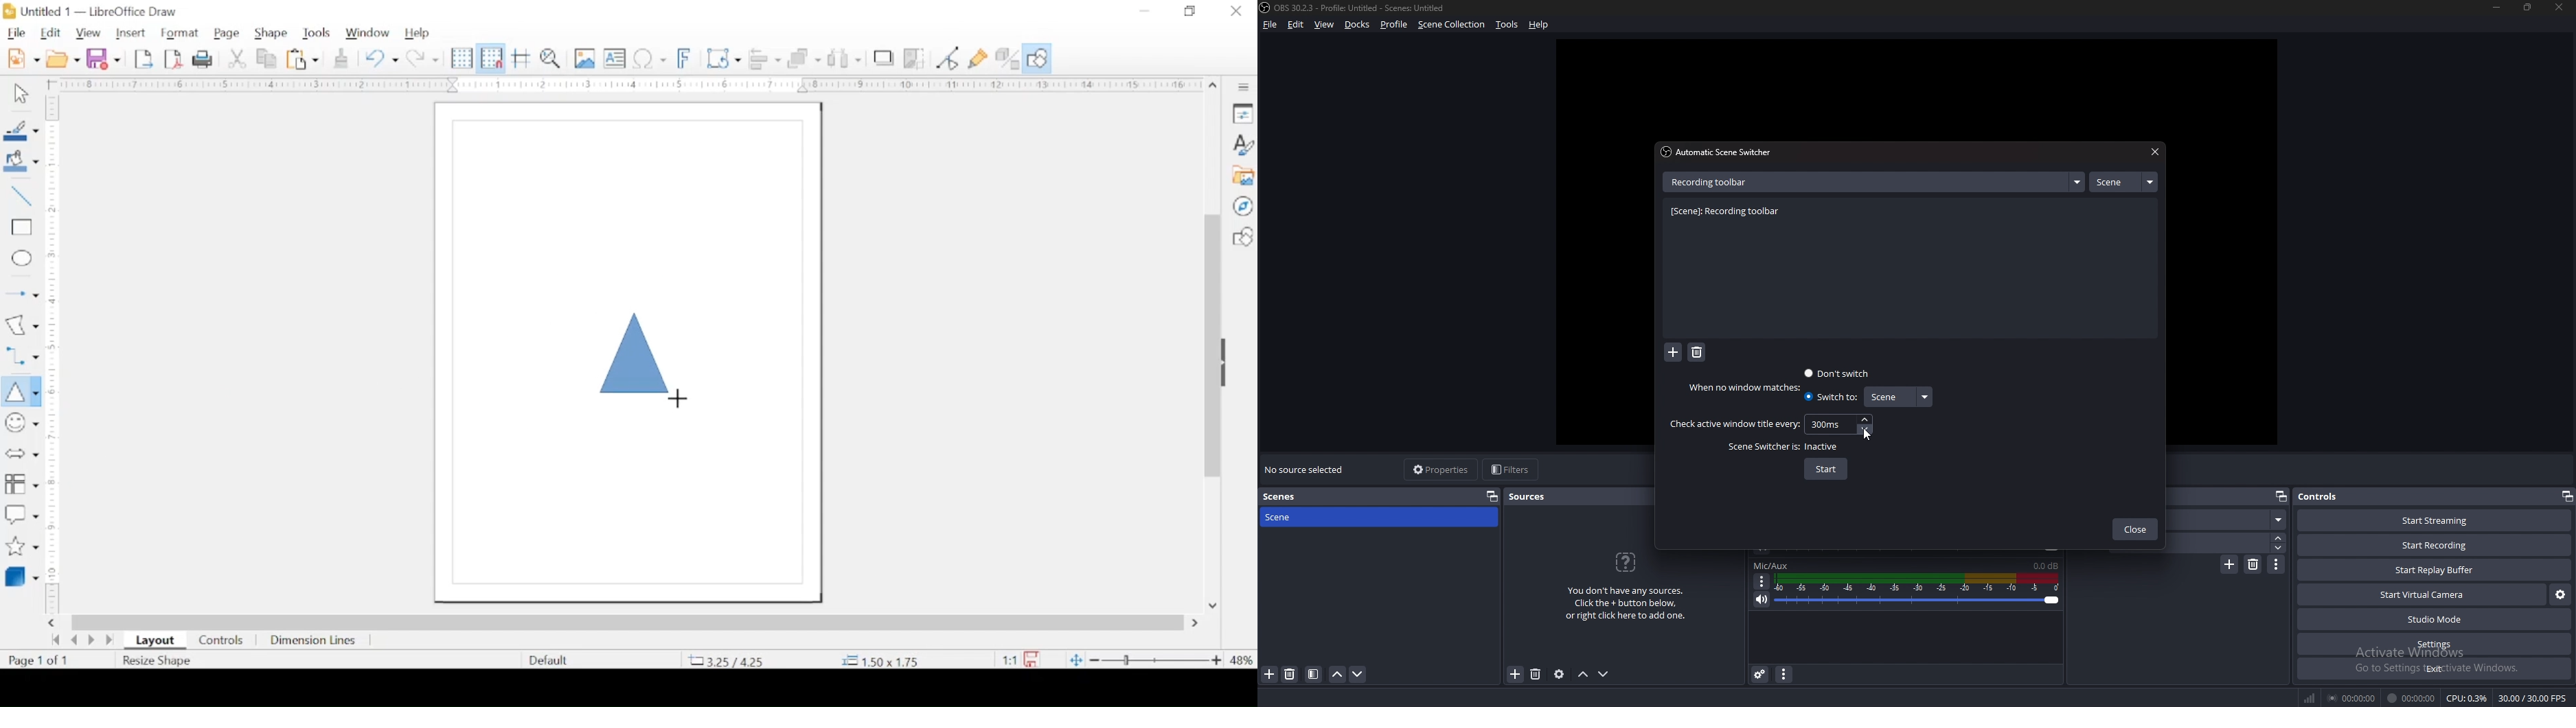  I want to click on insert triangle, so click(19, 390).